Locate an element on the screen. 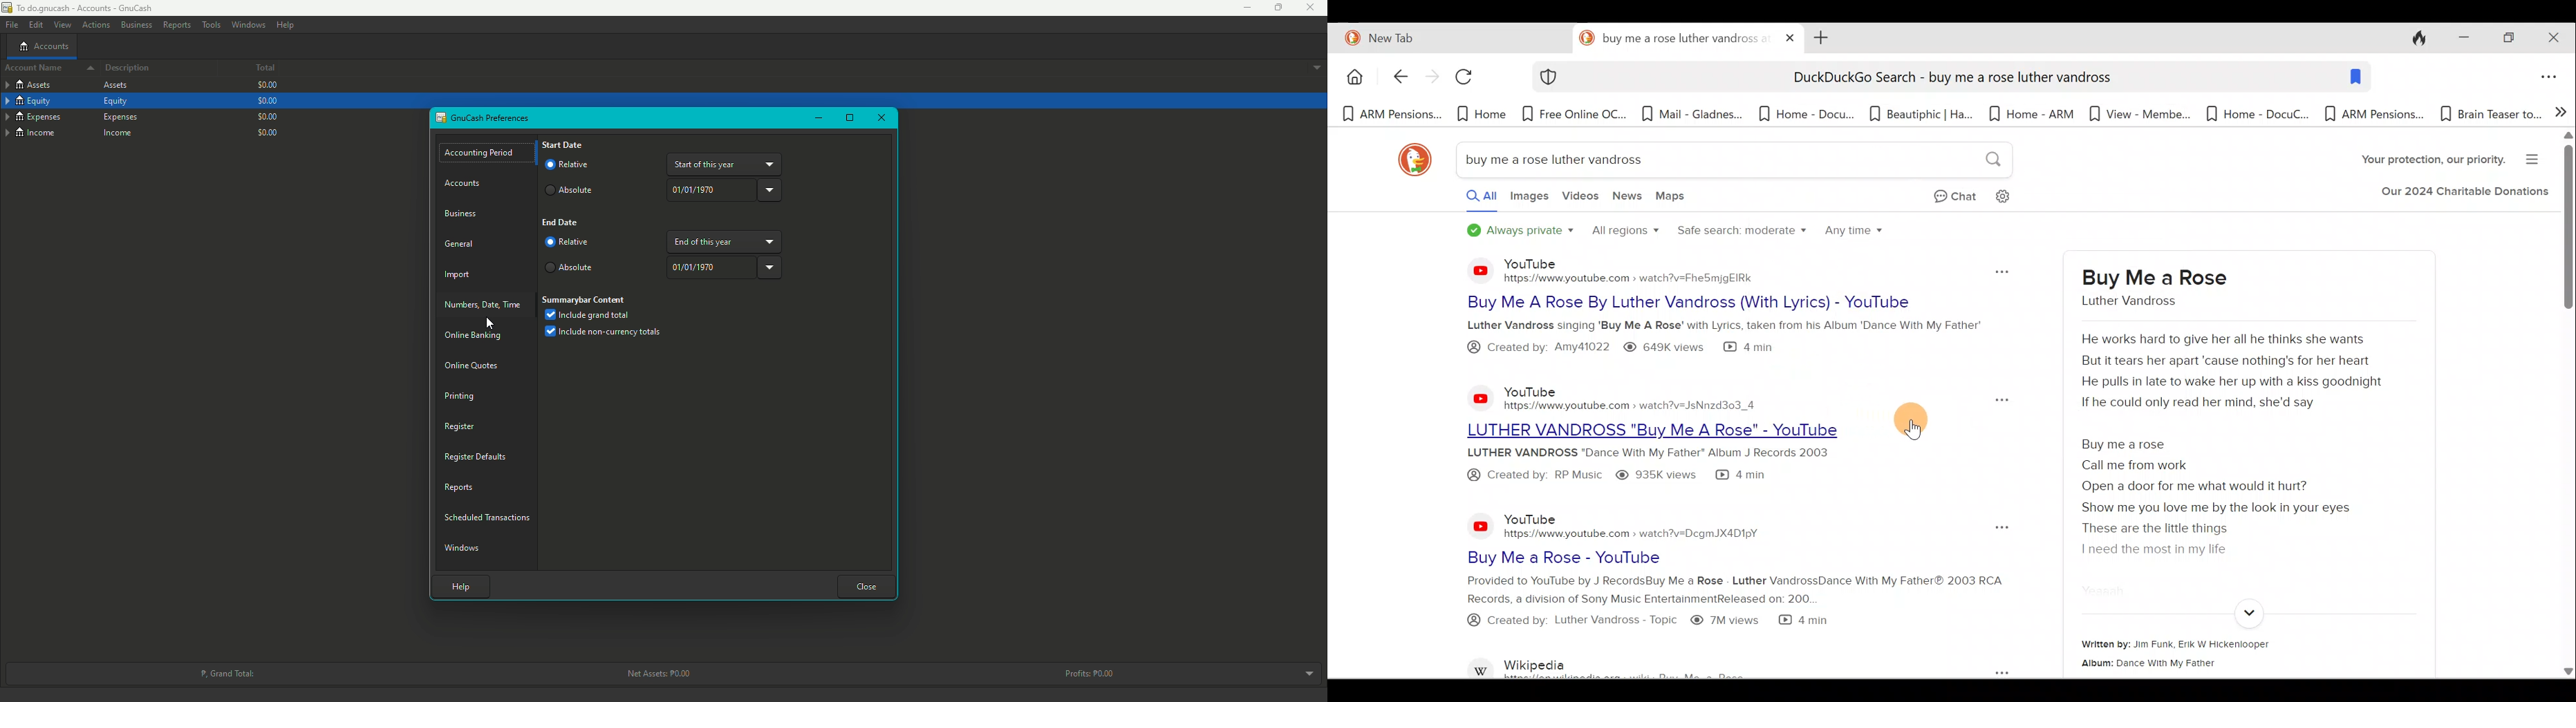  End date is located at coordinates (562, 224).